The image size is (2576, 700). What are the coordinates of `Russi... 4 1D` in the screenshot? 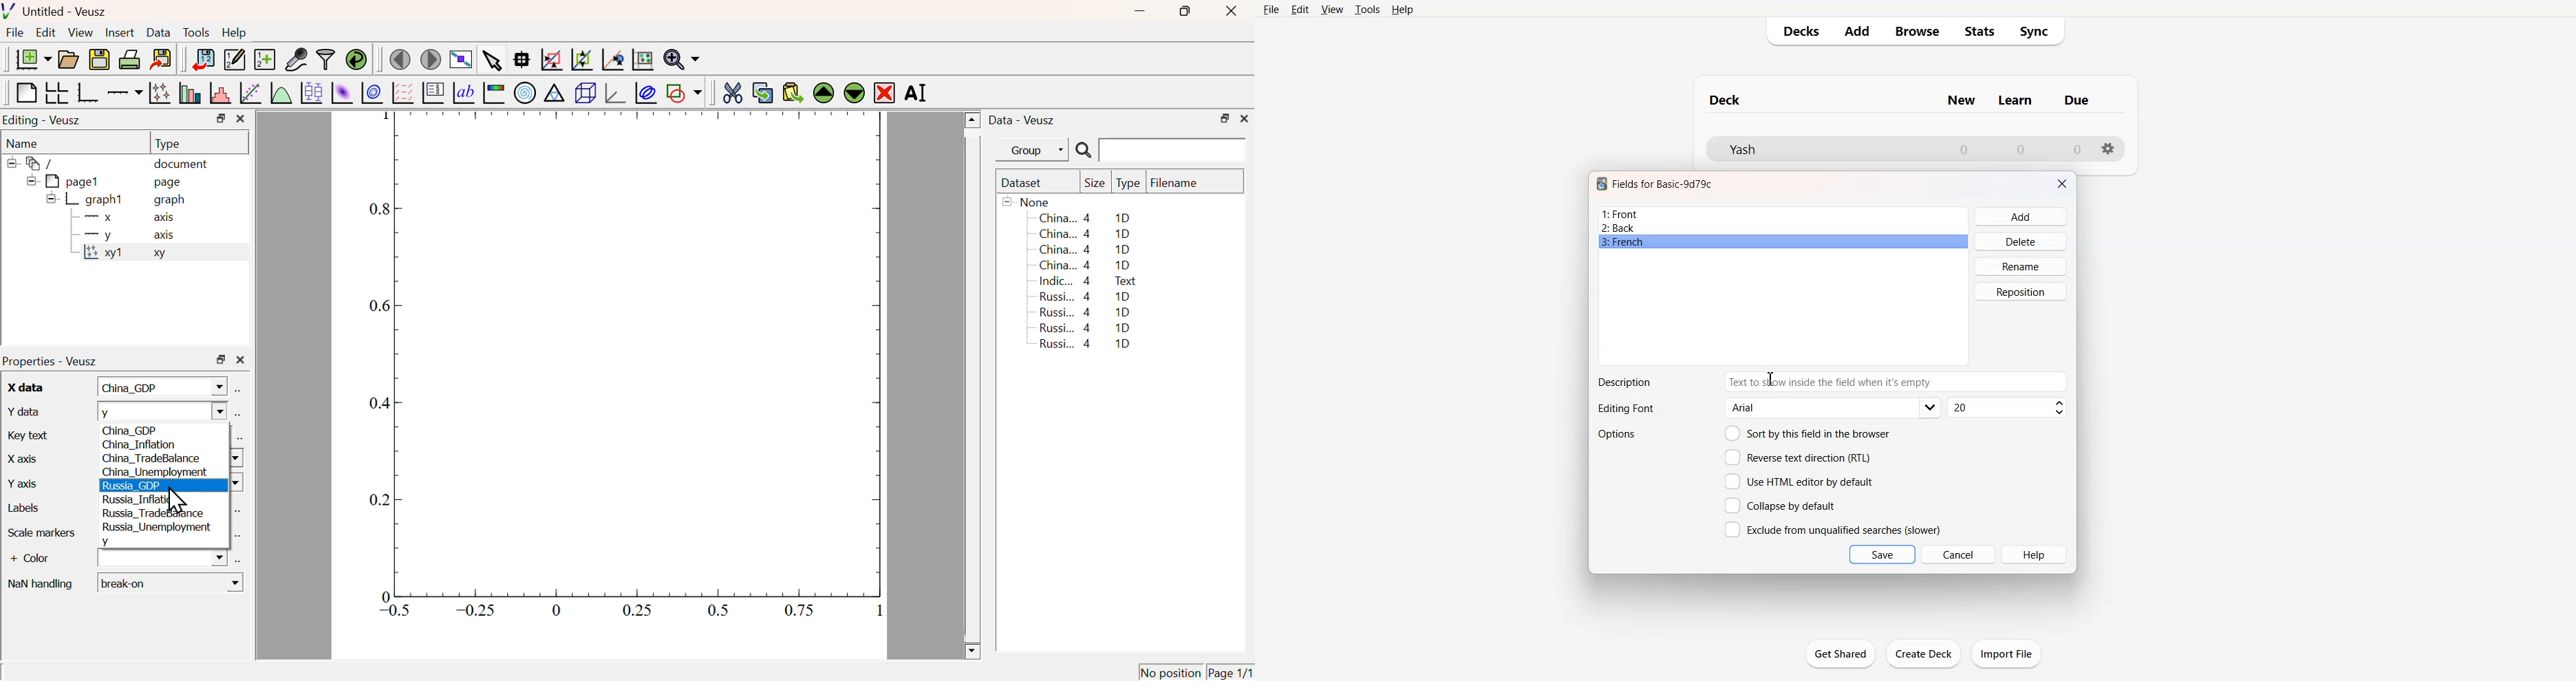 It's located at (1088, 345).